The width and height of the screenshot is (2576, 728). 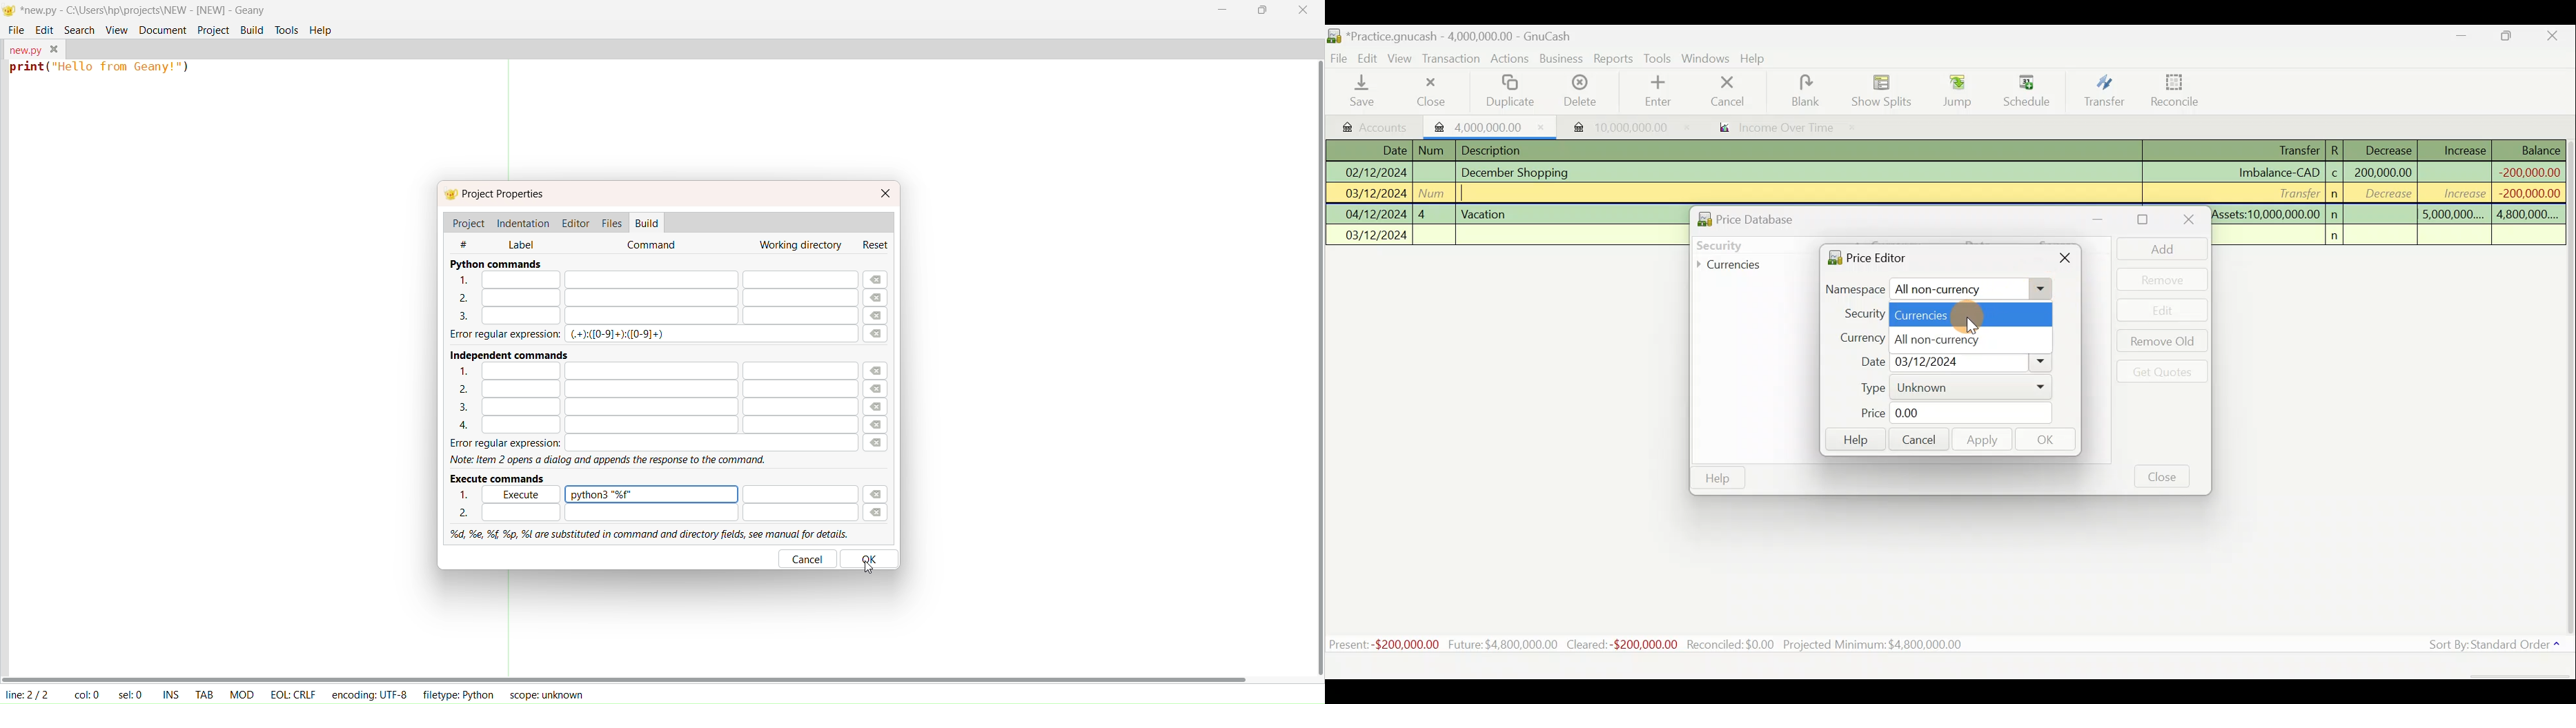 I want to click on 03/12/2024, so click(x=1376, y=195).